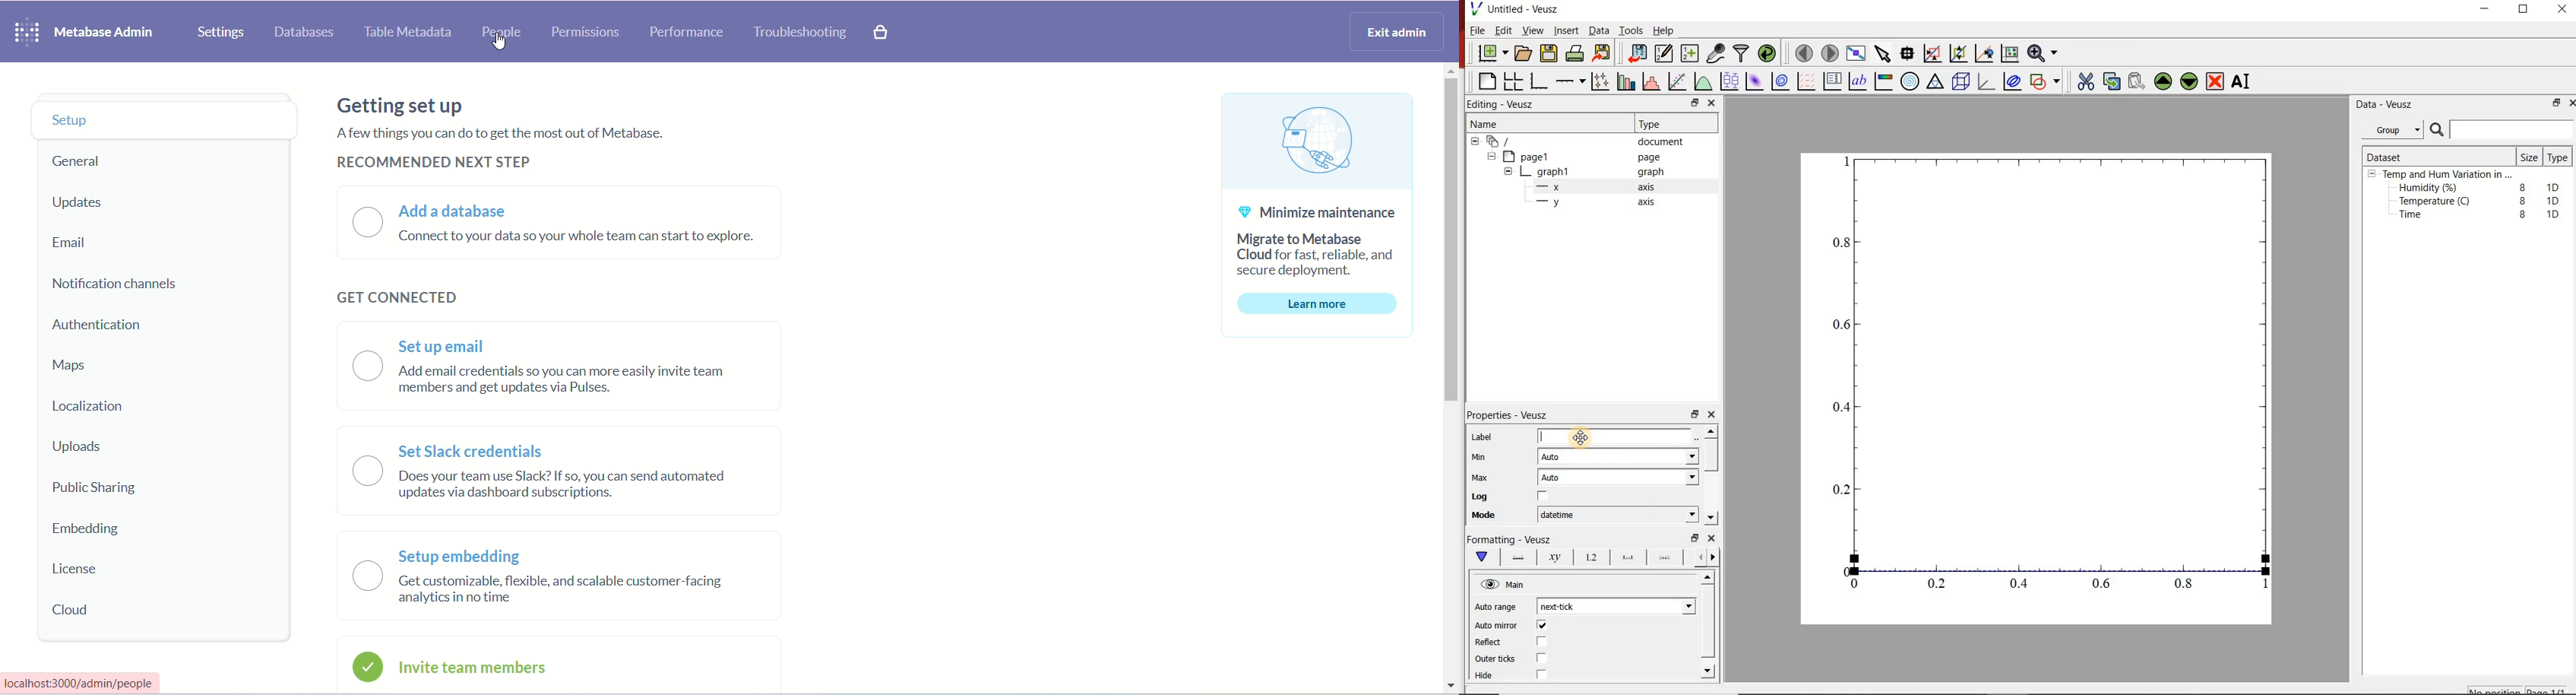  What do you see at coordinates (1665, 29) in the screenshot?
I see `Help` at bounding box center [1665, 29].